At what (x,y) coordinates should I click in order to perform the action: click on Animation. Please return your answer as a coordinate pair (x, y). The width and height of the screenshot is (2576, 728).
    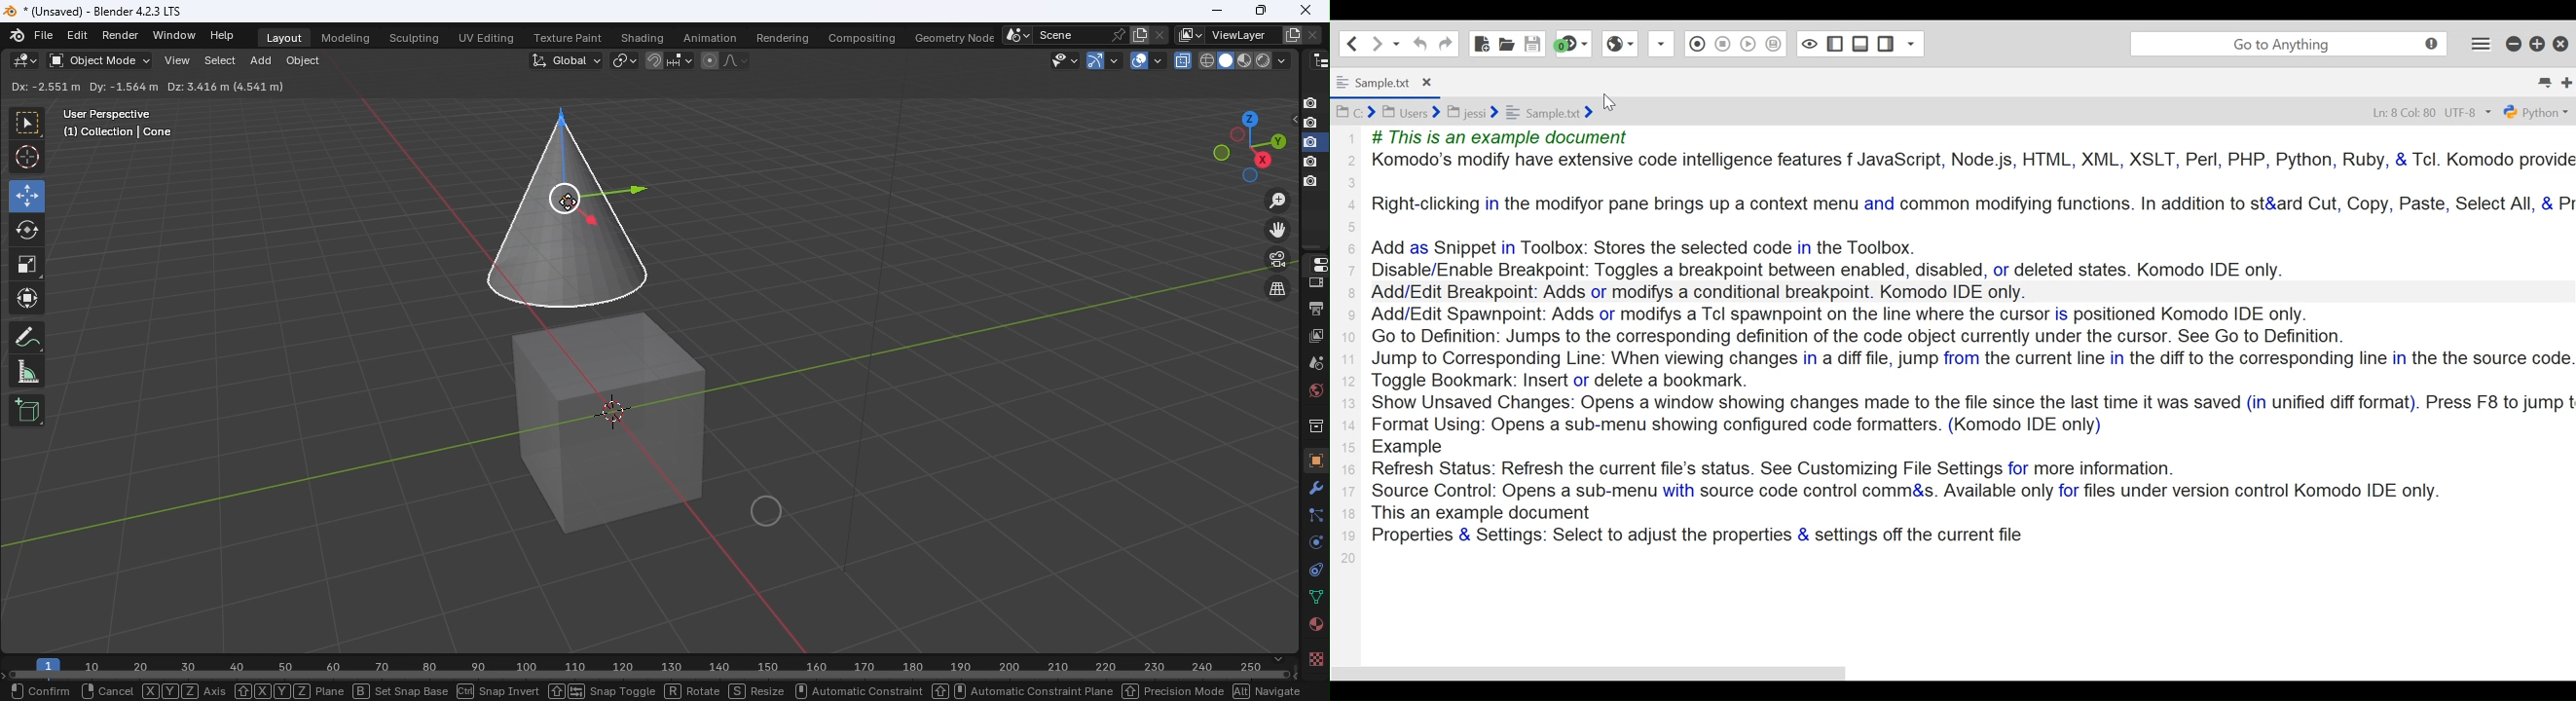
    Looking at the image, I should click on (704, 37).